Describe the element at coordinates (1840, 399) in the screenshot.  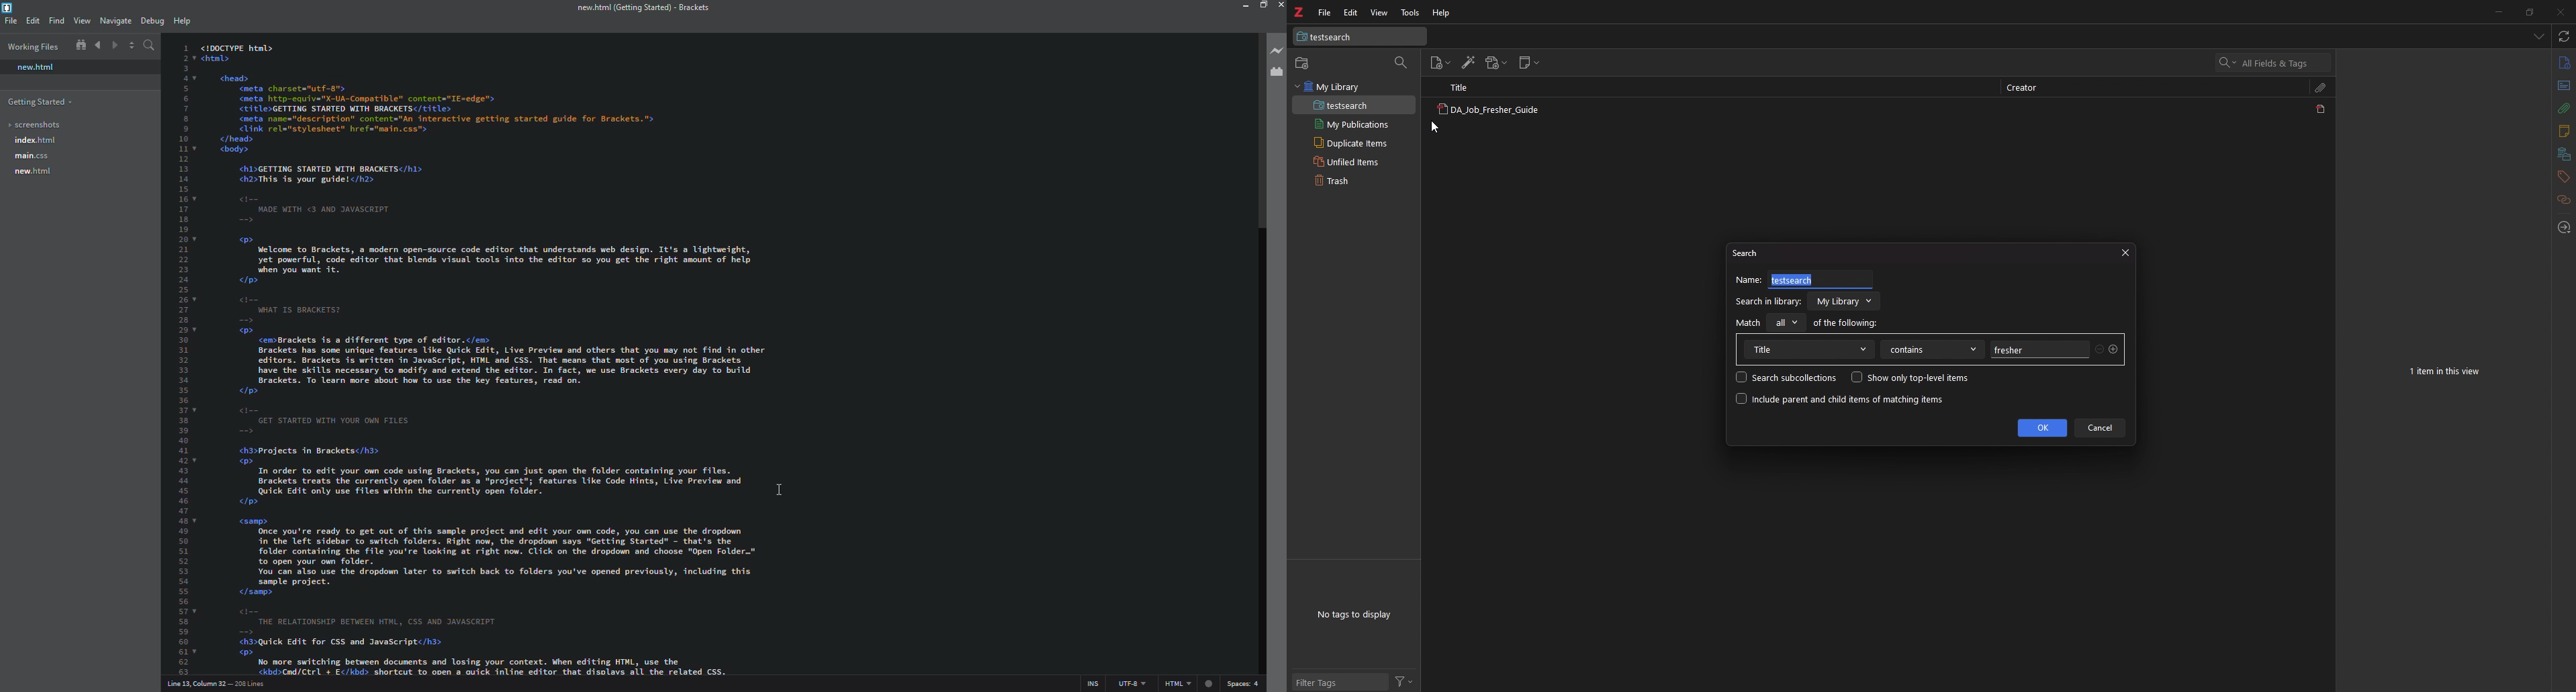
I see `include parent and child items of matching items` at that location.